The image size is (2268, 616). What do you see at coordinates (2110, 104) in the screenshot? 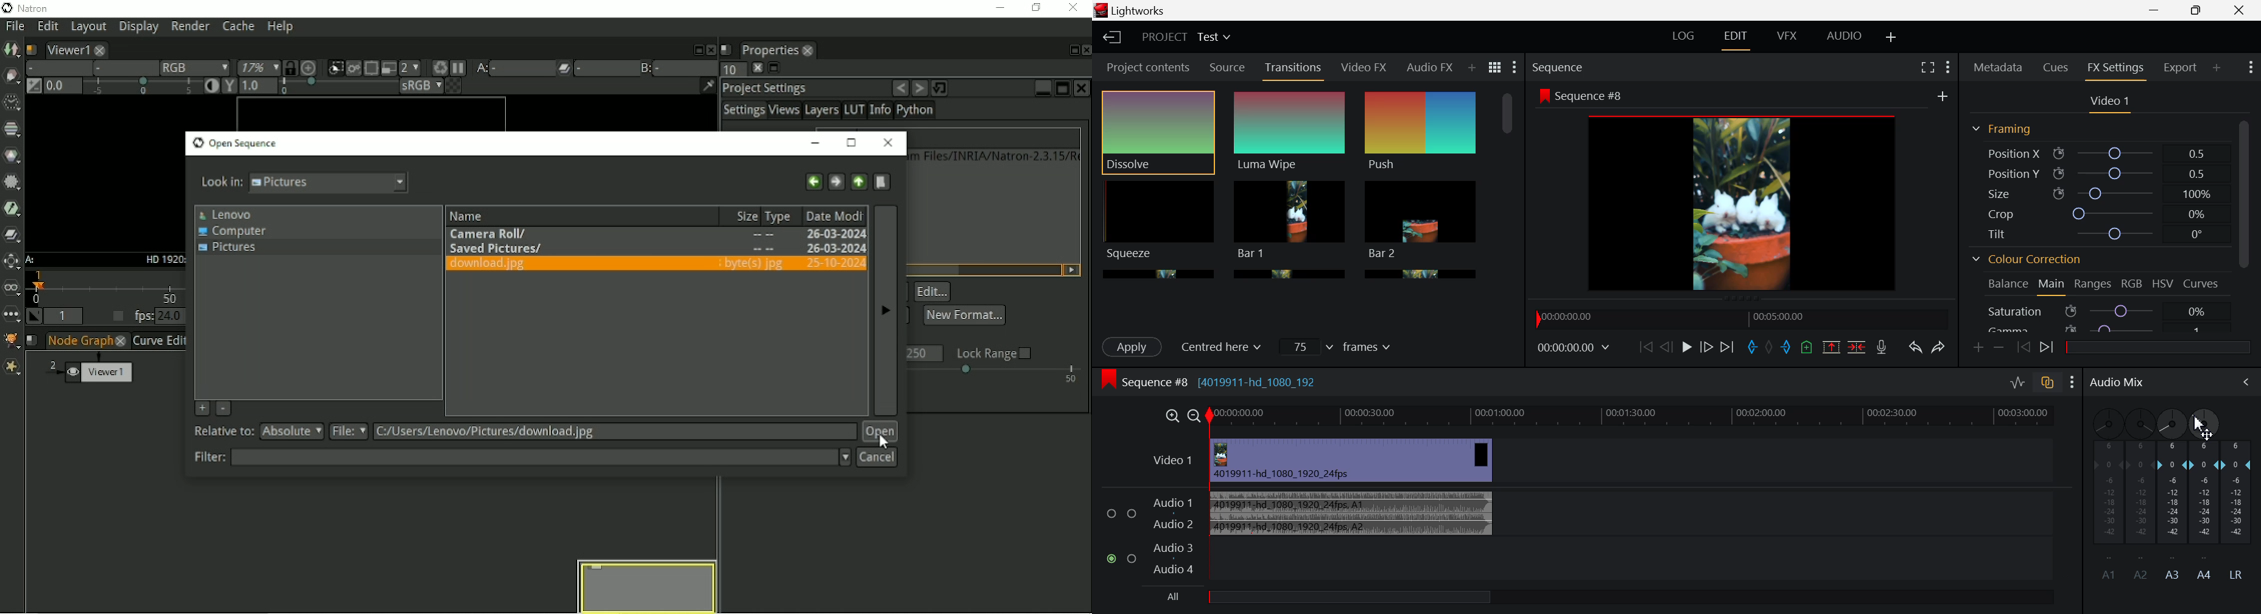
I see `Video Settings` at bounding box center [2110, 104].